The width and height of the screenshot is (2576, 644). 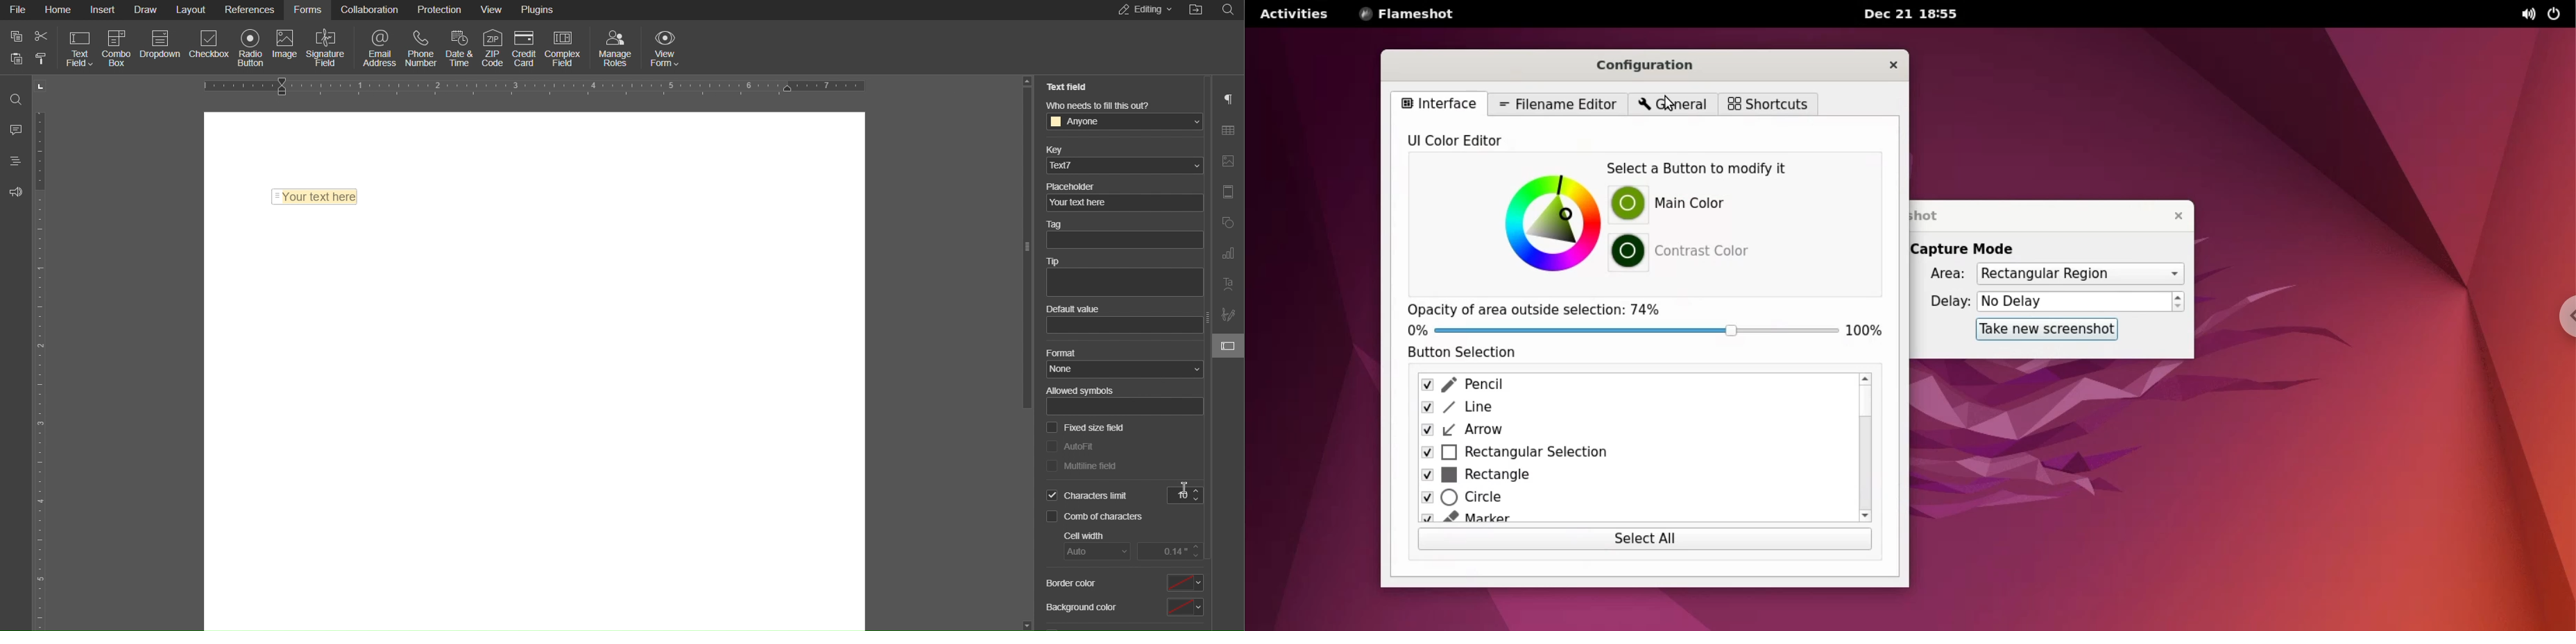 I want to click on Insert, so click(x=105, y=10).